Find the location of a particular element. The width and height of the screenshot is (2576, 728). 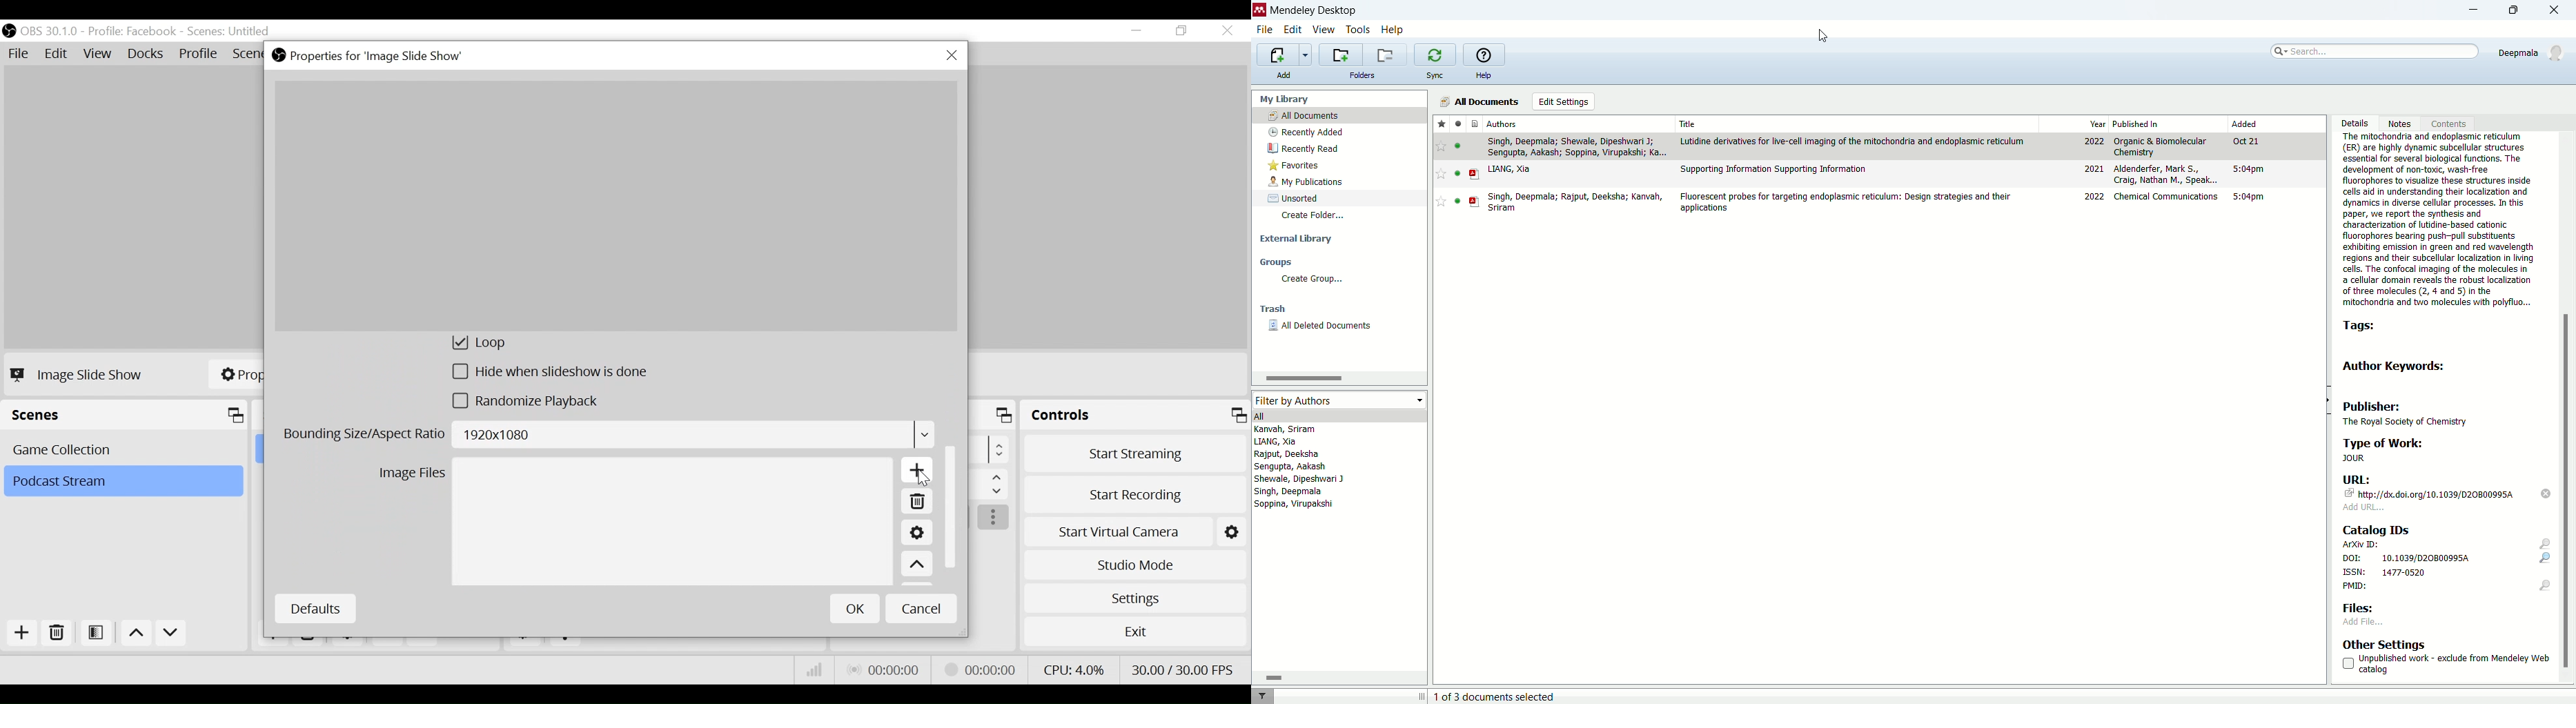

(un)select loop is located at coordinates (496, 345).